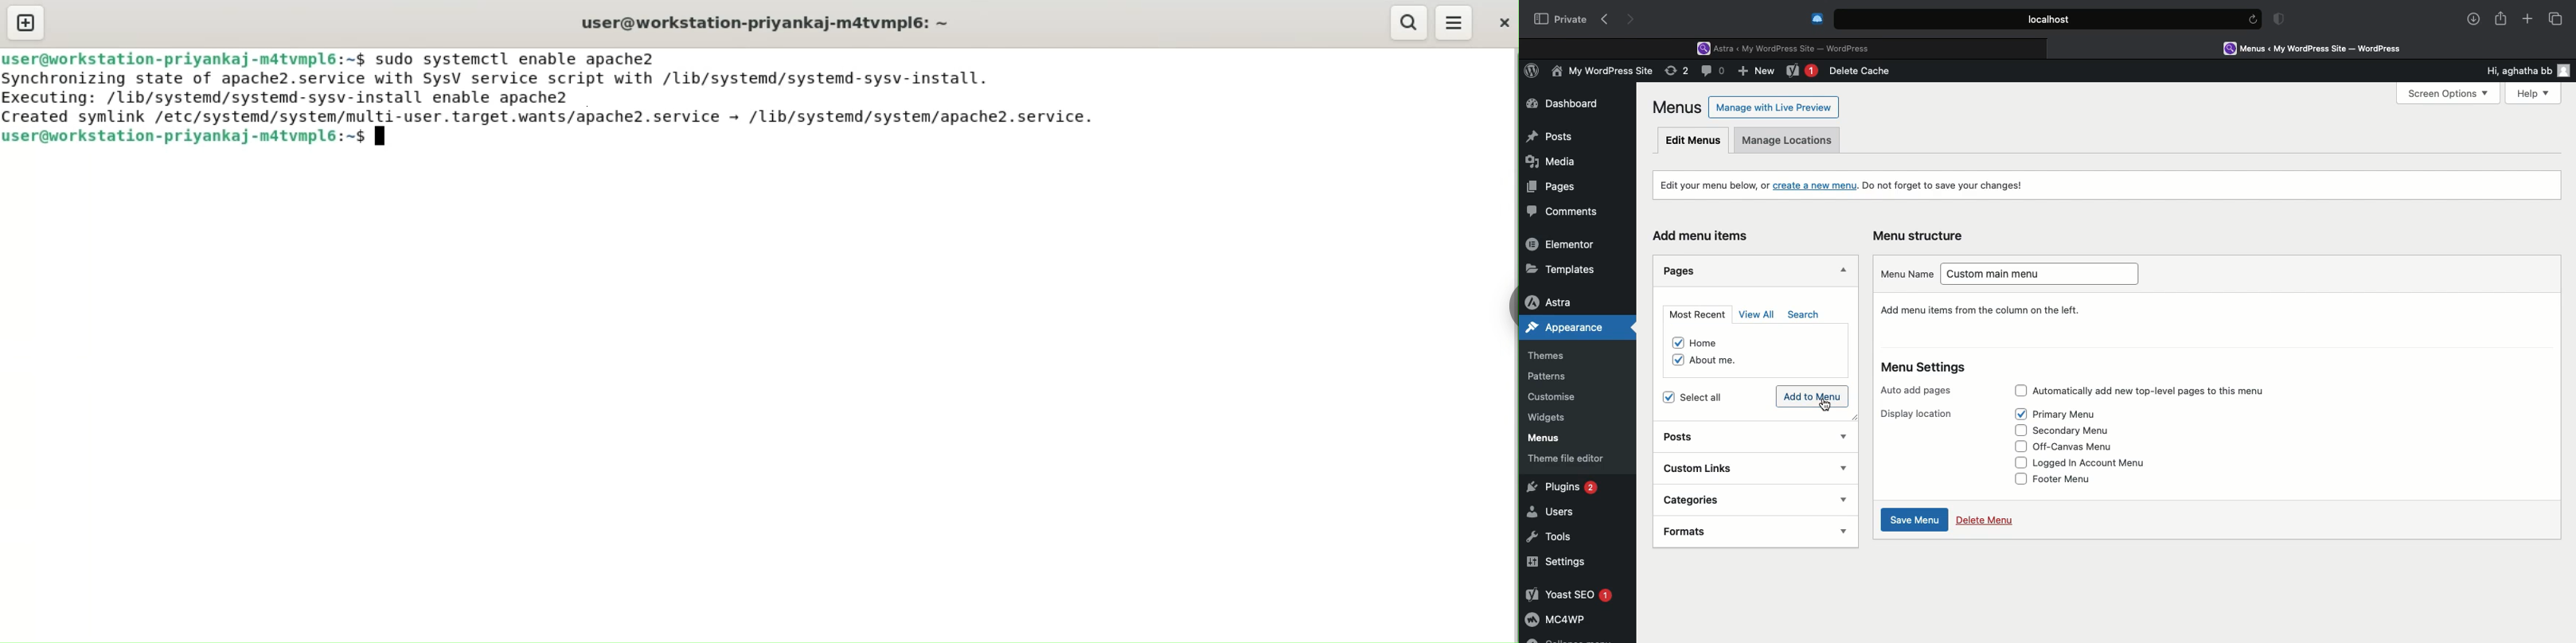 The height and width of the screenshot is (644, 2576). What do you see at coordinates (1665, 396) in the screenshot?
I see `checkbox` at bounding box center [1665, 396].